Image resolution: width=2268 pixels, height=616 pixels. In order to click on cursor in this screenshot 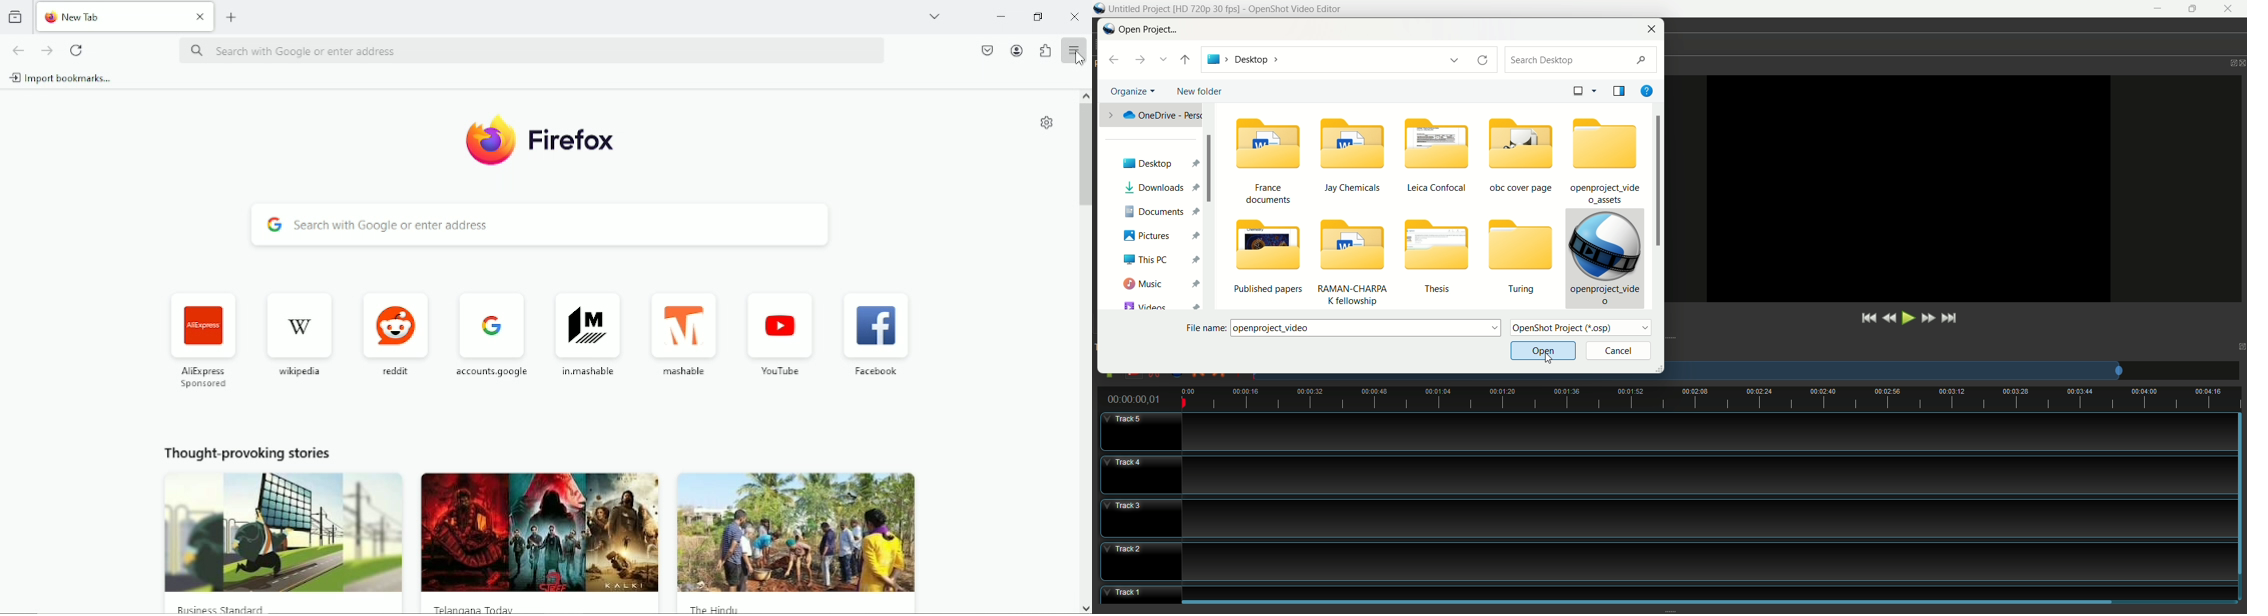, I will do `click(1077, 58)`.